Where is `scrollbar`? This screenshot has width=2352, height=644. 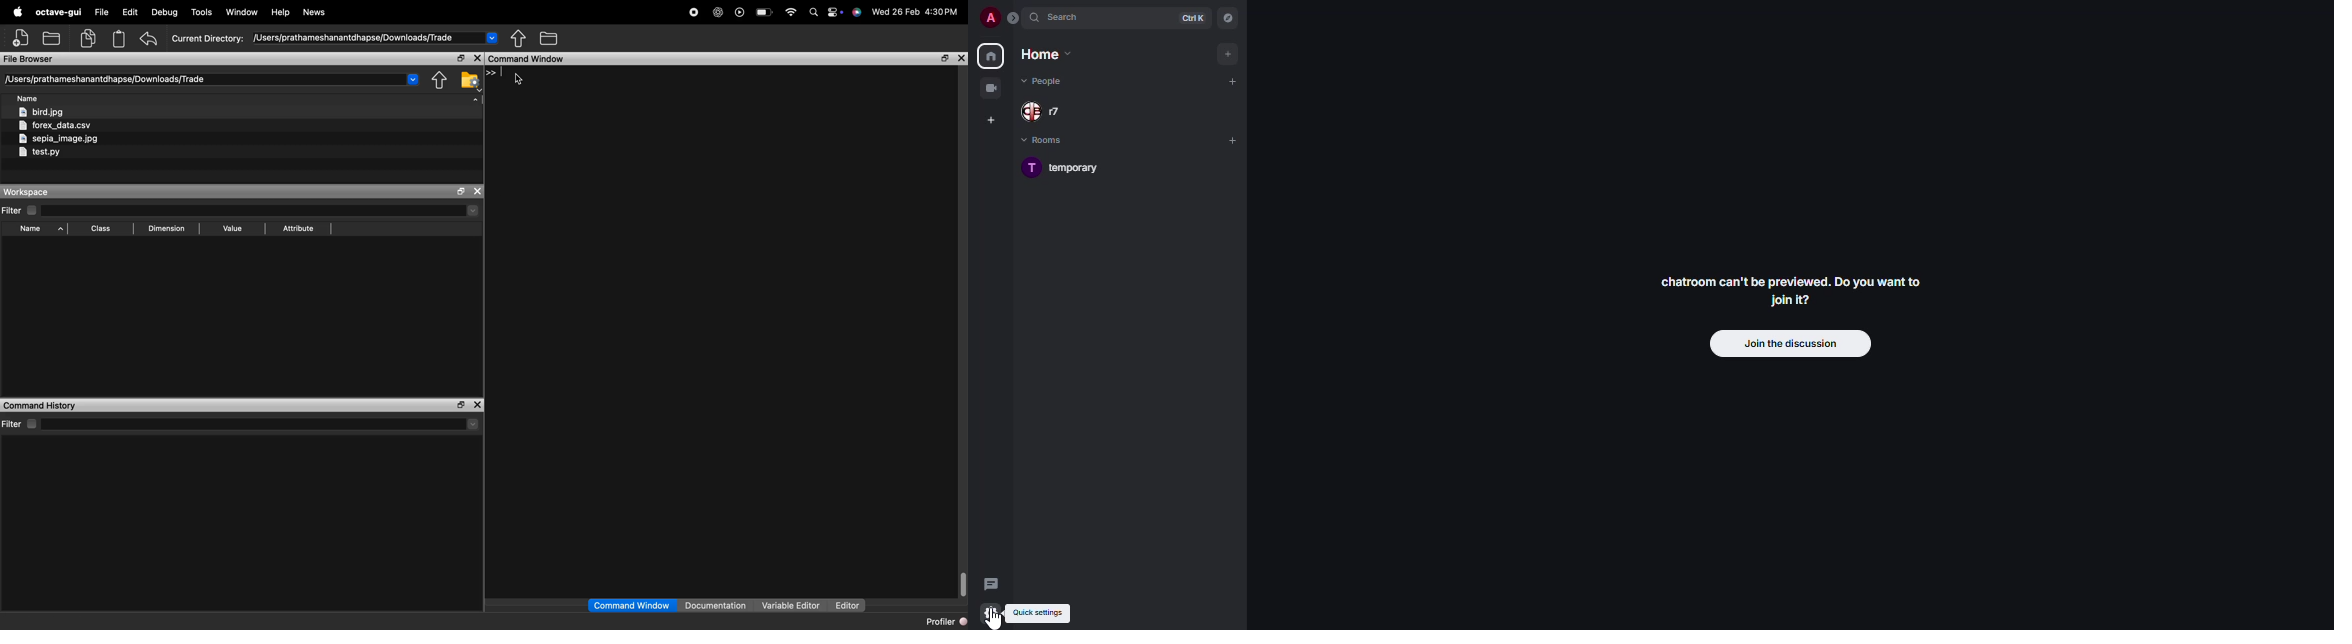
scrollbar is located at coordinates (962, 585).